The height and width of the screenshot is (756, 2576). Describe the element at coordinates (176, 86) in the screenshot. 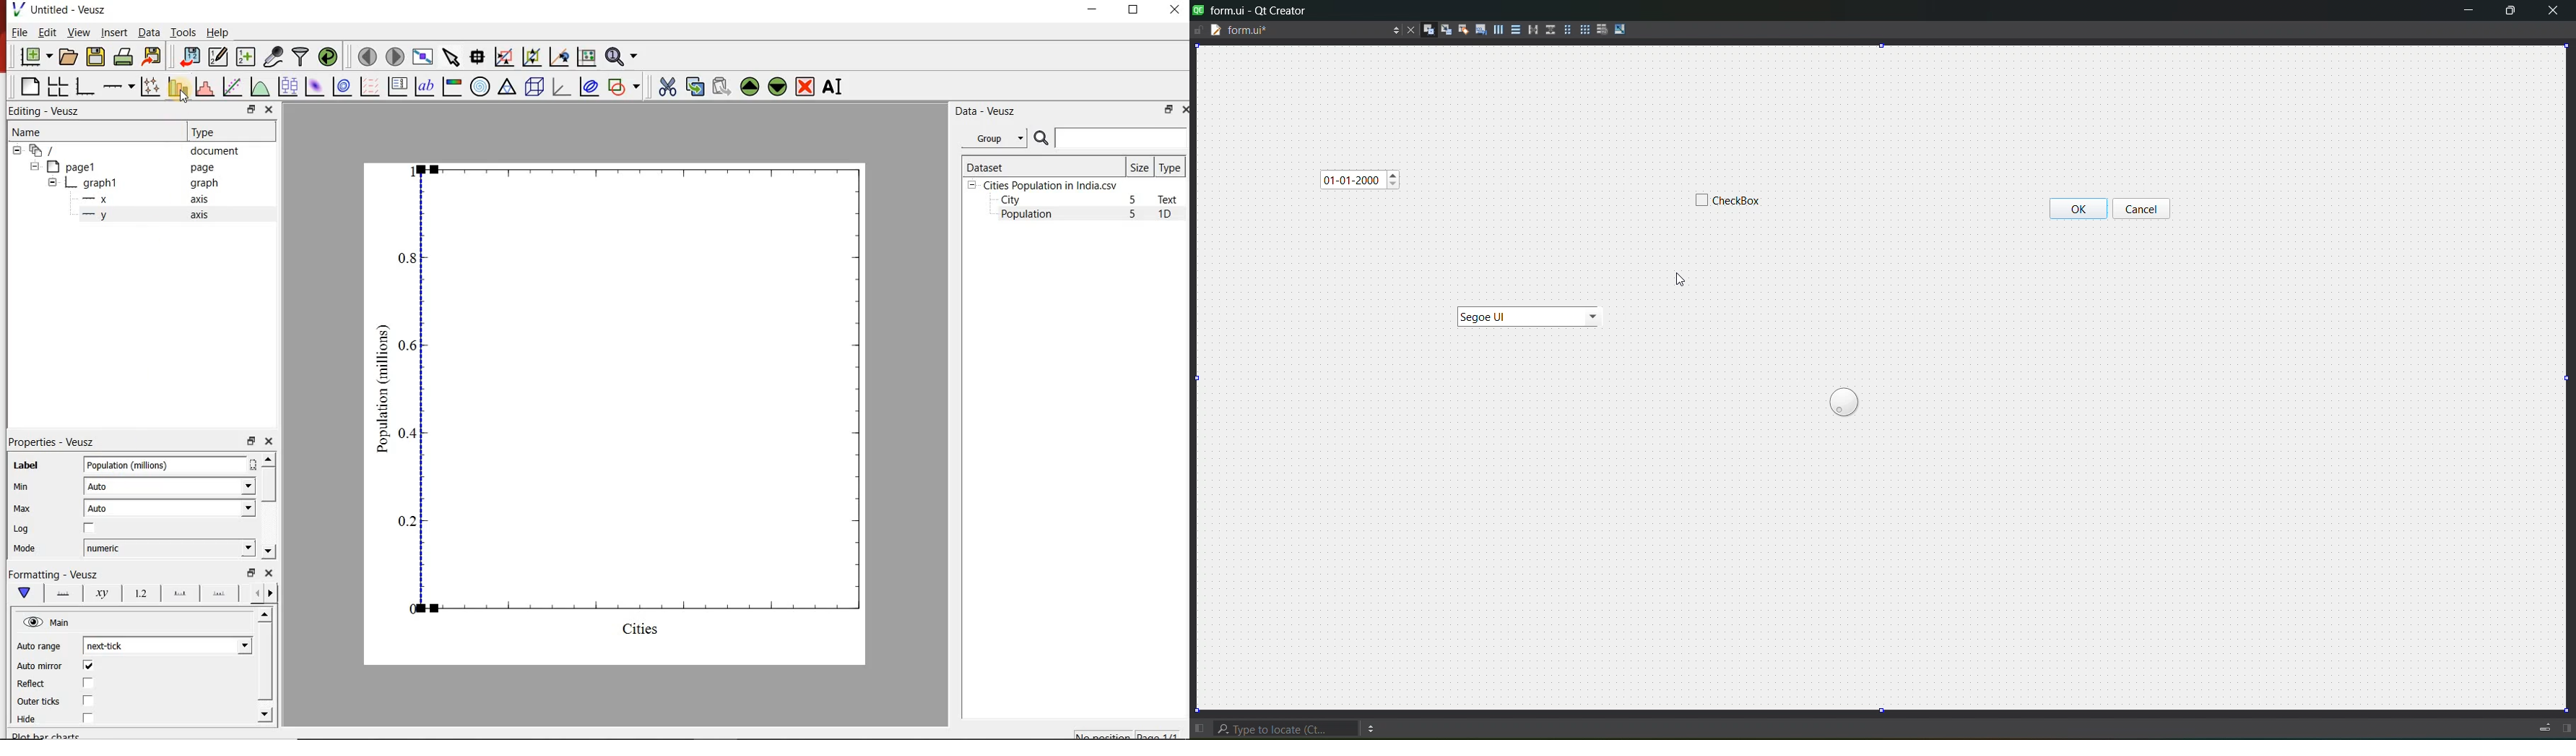

I see `plot bar charts` at that location.